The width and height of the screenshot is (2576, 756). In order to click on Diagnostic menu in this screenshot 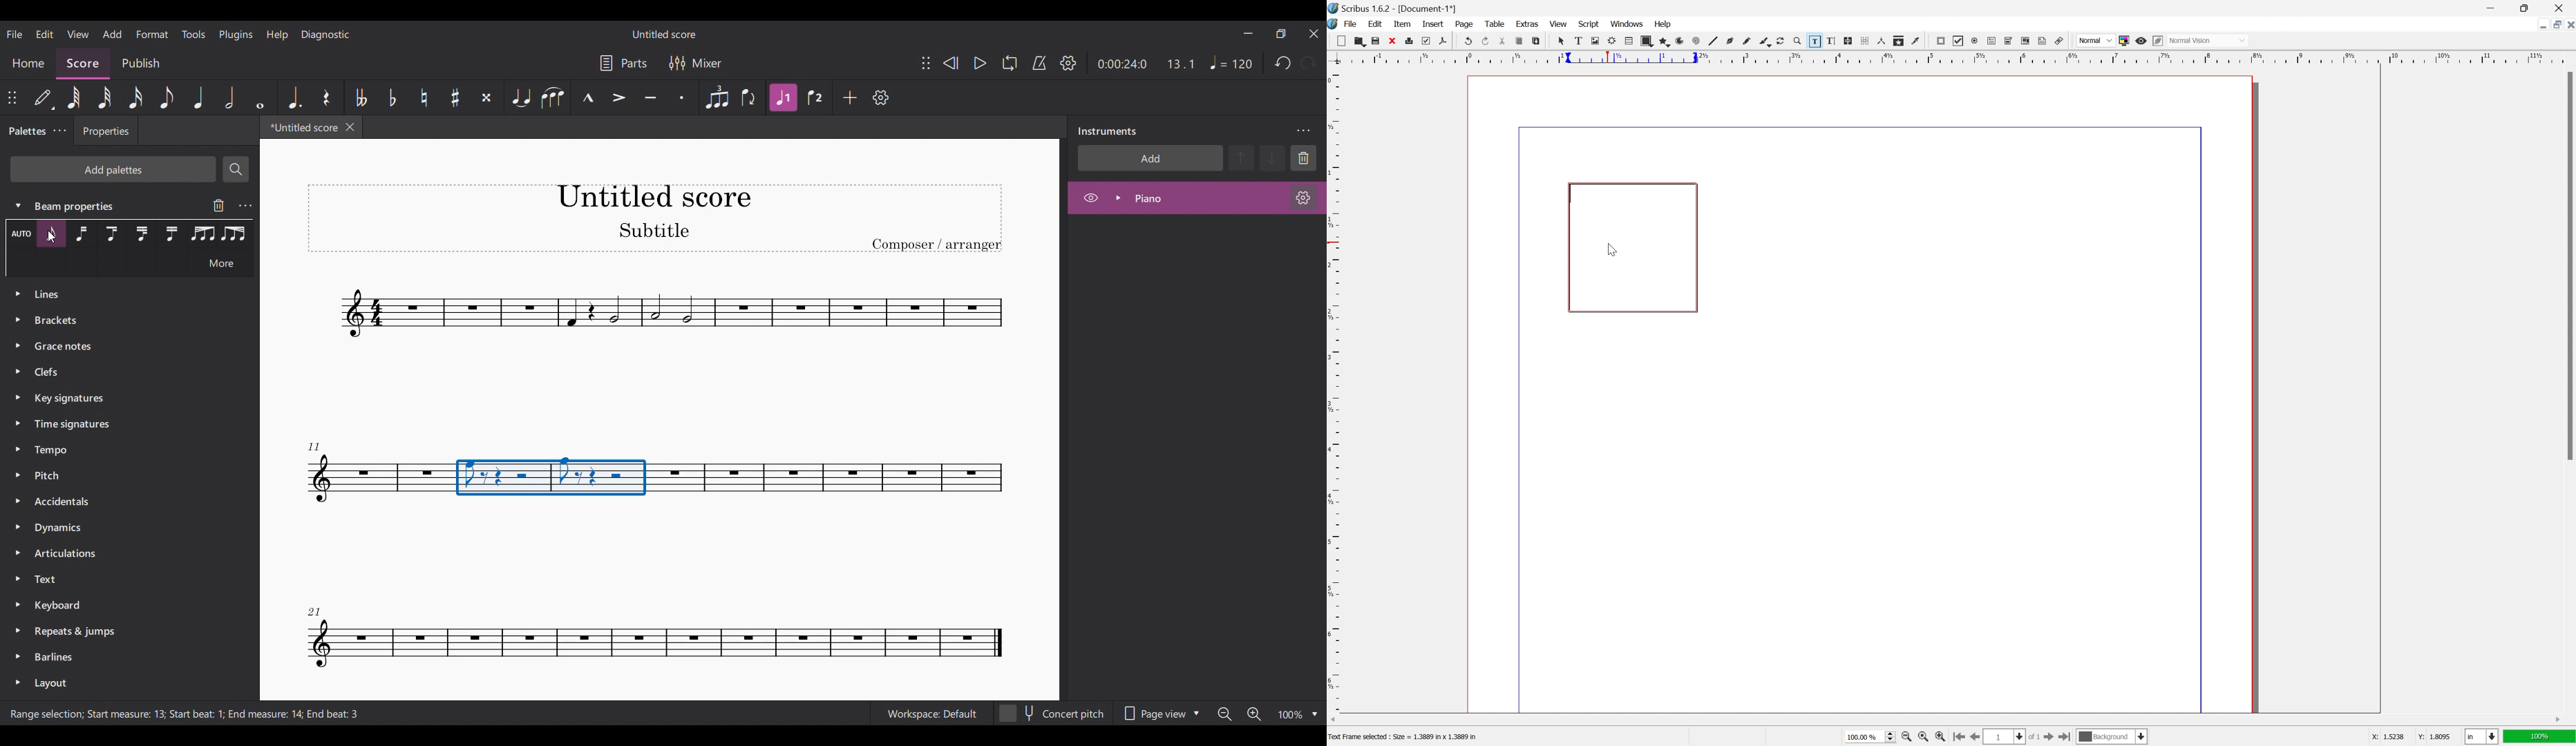, I will do `click(325, 34)`.